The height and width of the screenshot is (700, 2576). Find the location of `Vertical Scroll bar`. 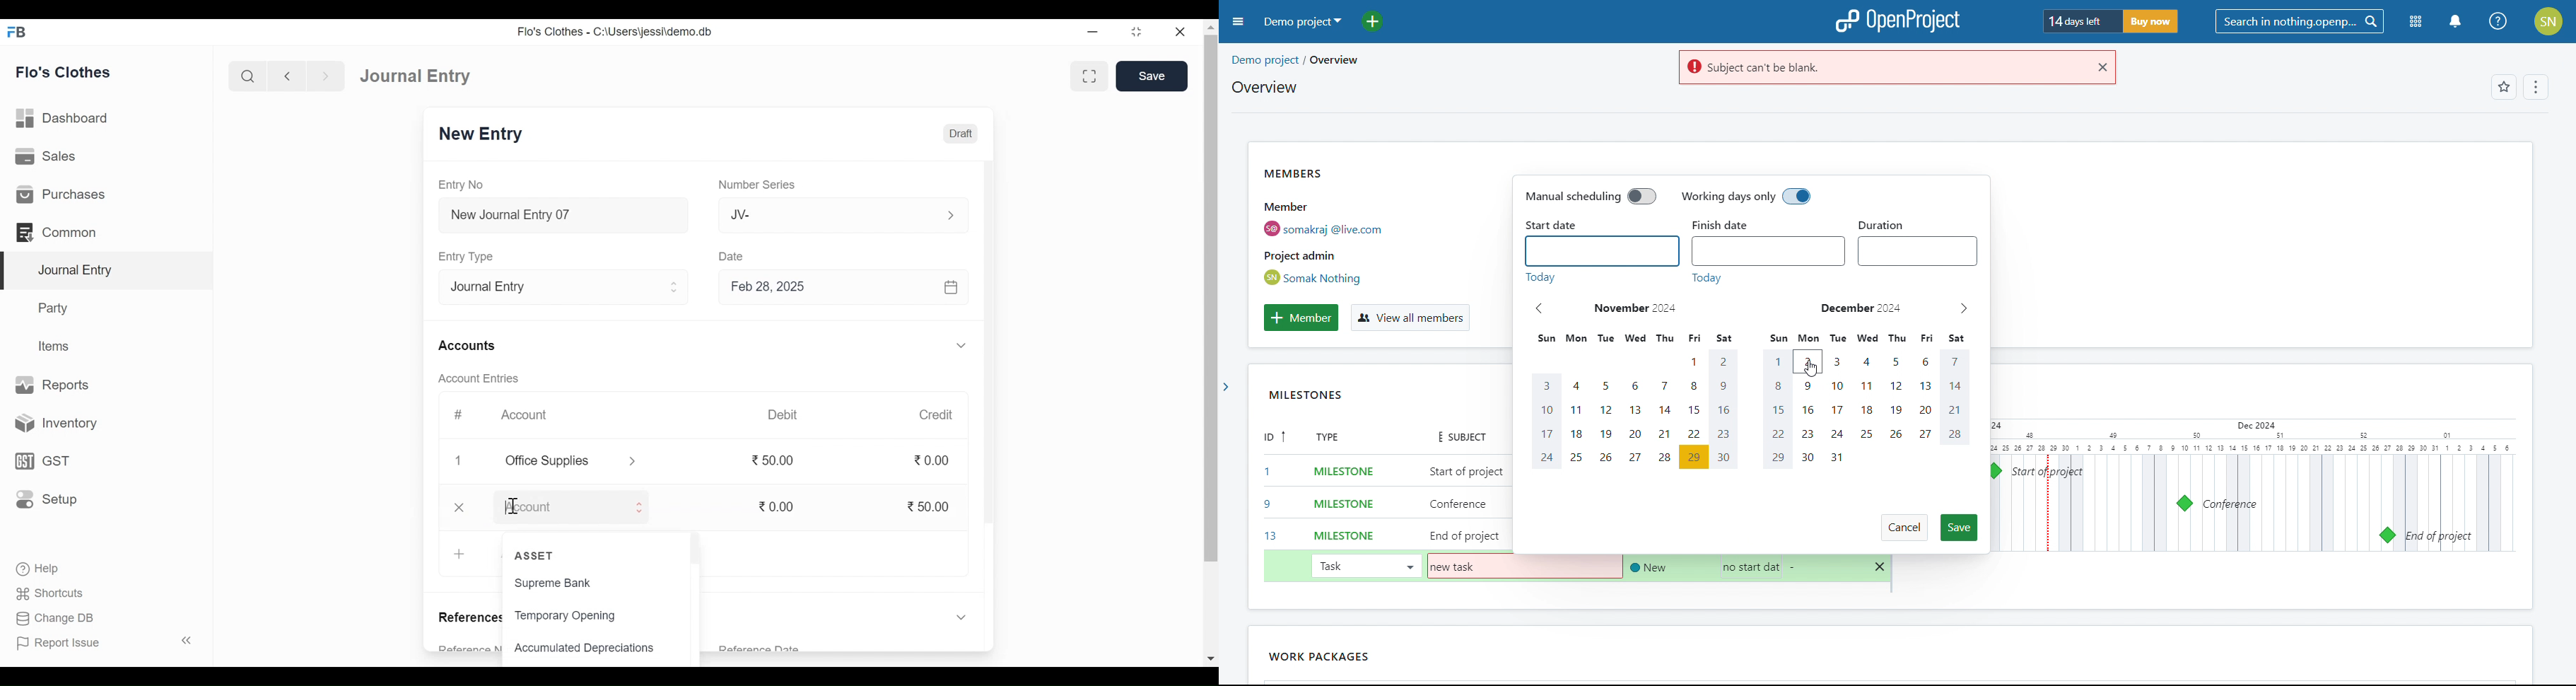

Vertical Scroll bar is located at coordinates (991, 359).